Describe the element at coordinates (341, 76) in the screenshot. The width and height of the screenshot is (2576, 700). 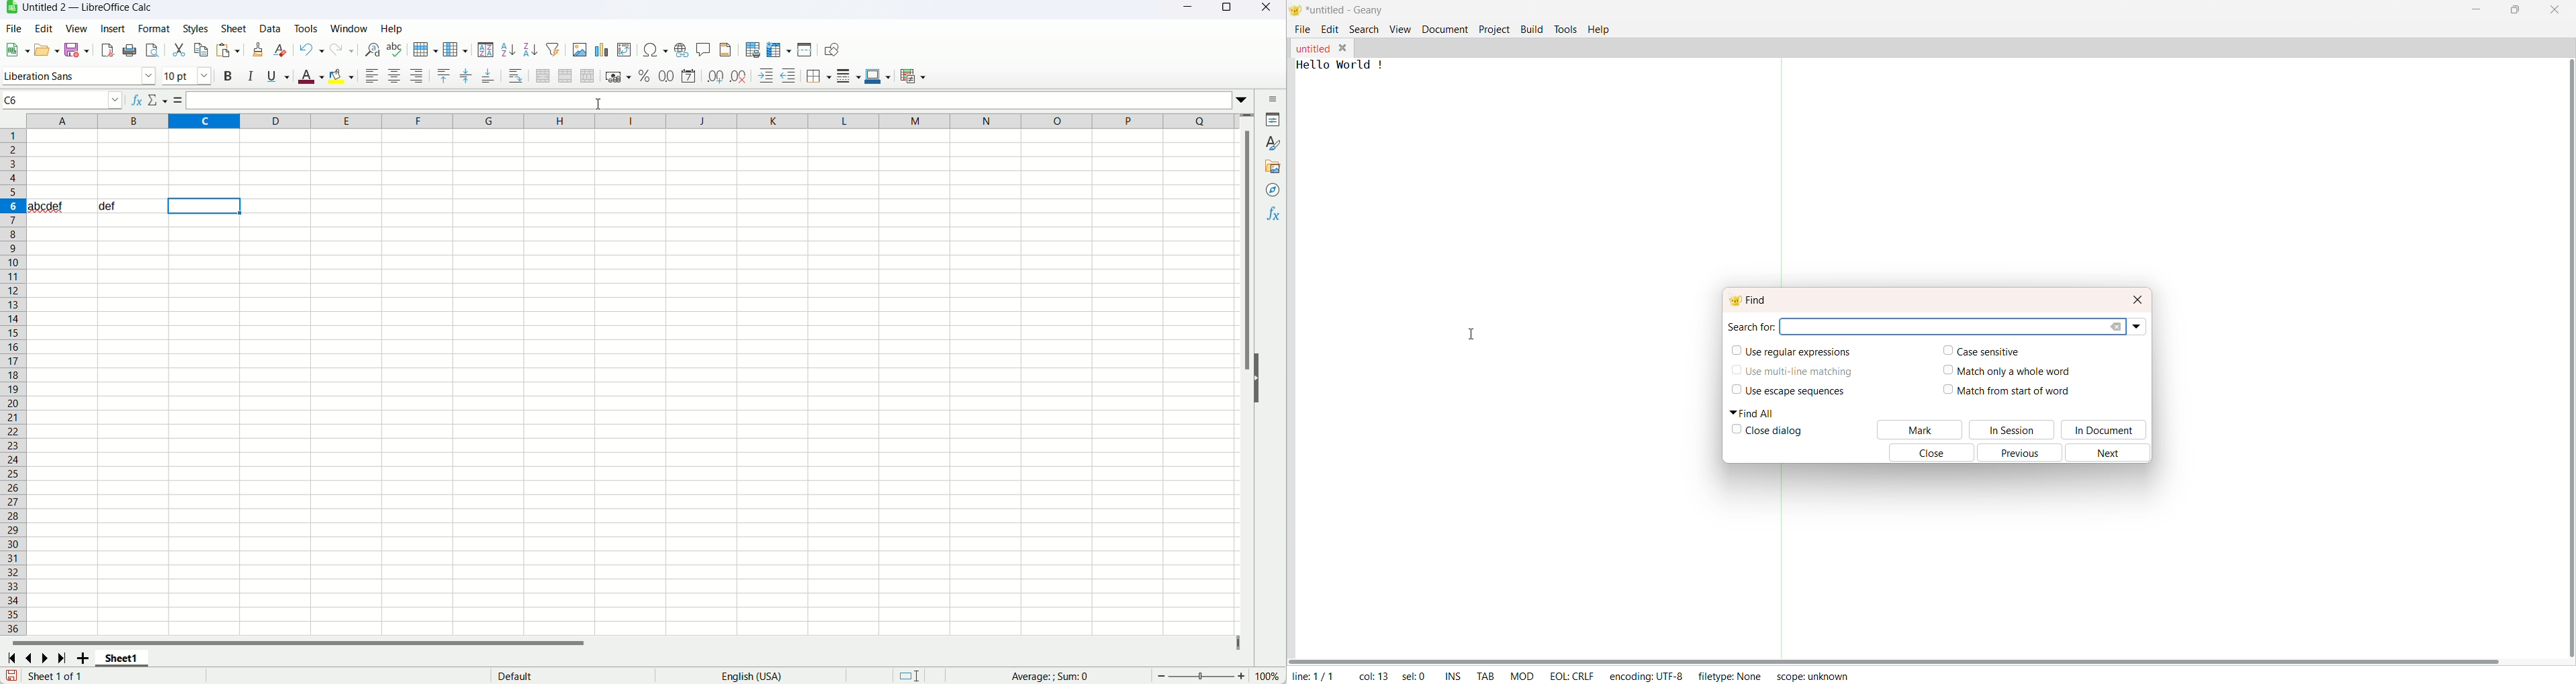
I see `background color` at that location.